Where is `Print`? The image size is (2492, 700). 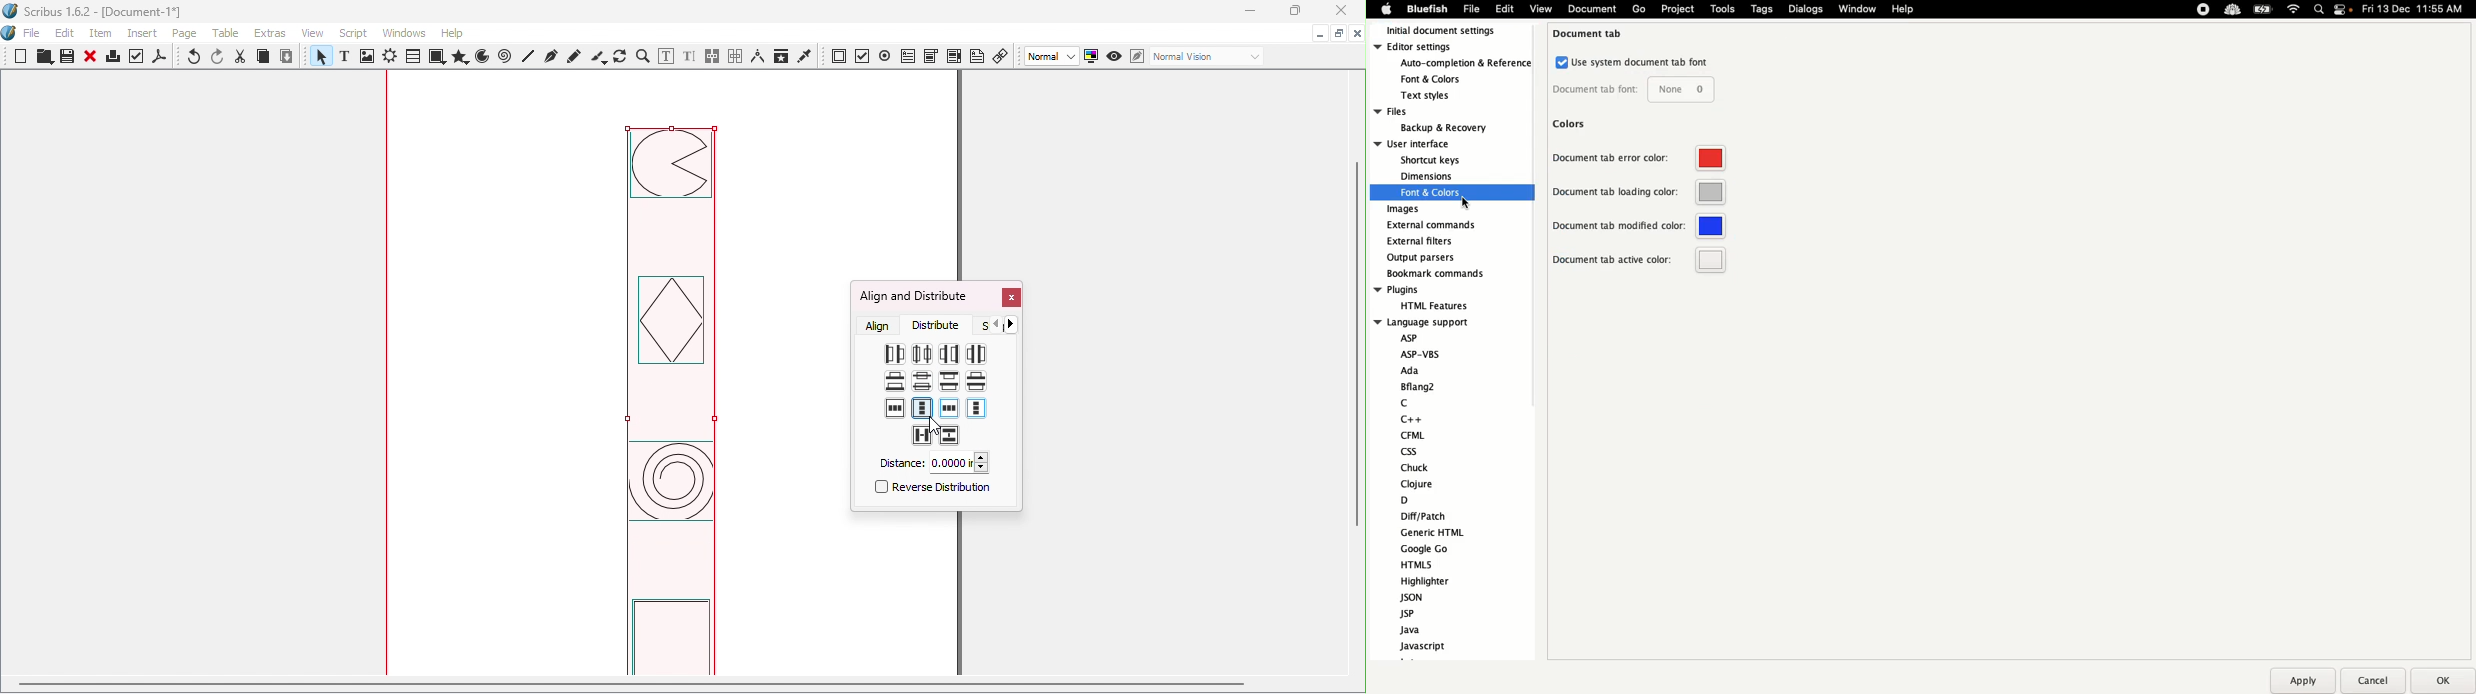
Print is located at coordinates (112, 59).